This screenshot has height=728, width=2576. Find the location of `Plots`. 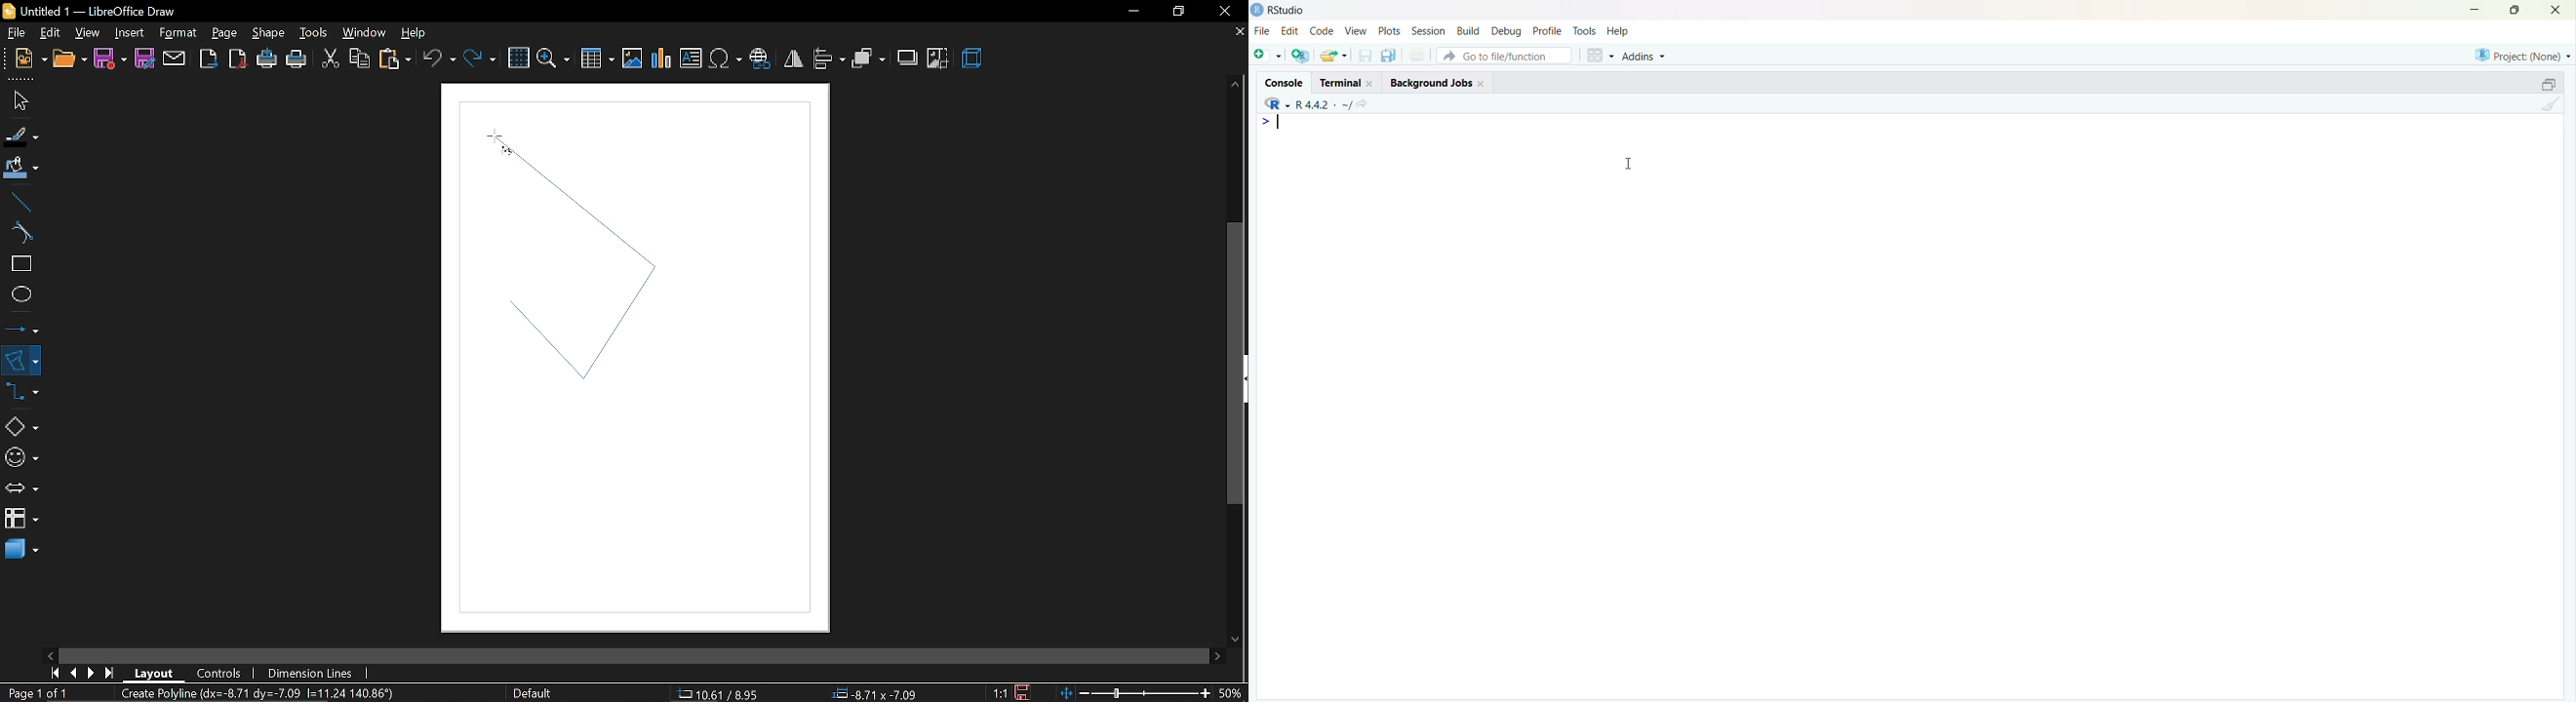

Plots is located at coordinates (1389, 30).